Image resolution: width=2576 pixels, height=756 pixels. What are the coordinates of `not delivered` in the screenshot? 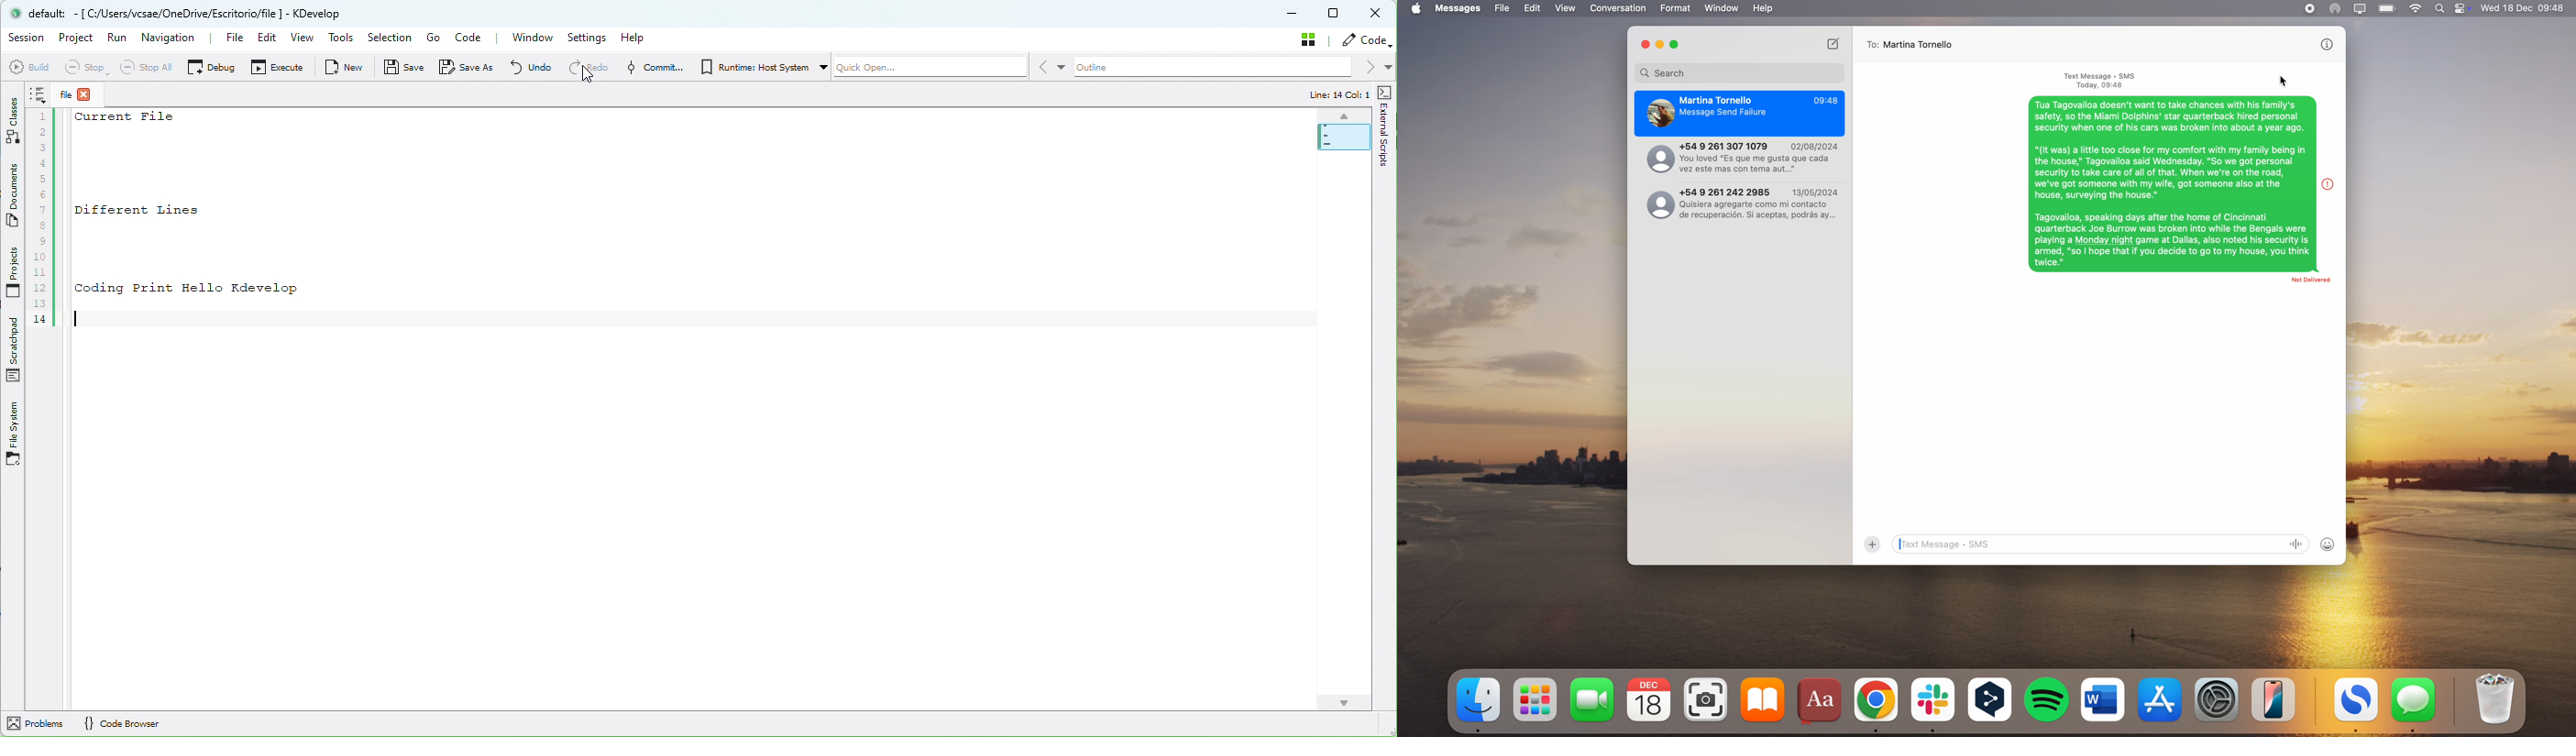 It's located at (2304, 284).